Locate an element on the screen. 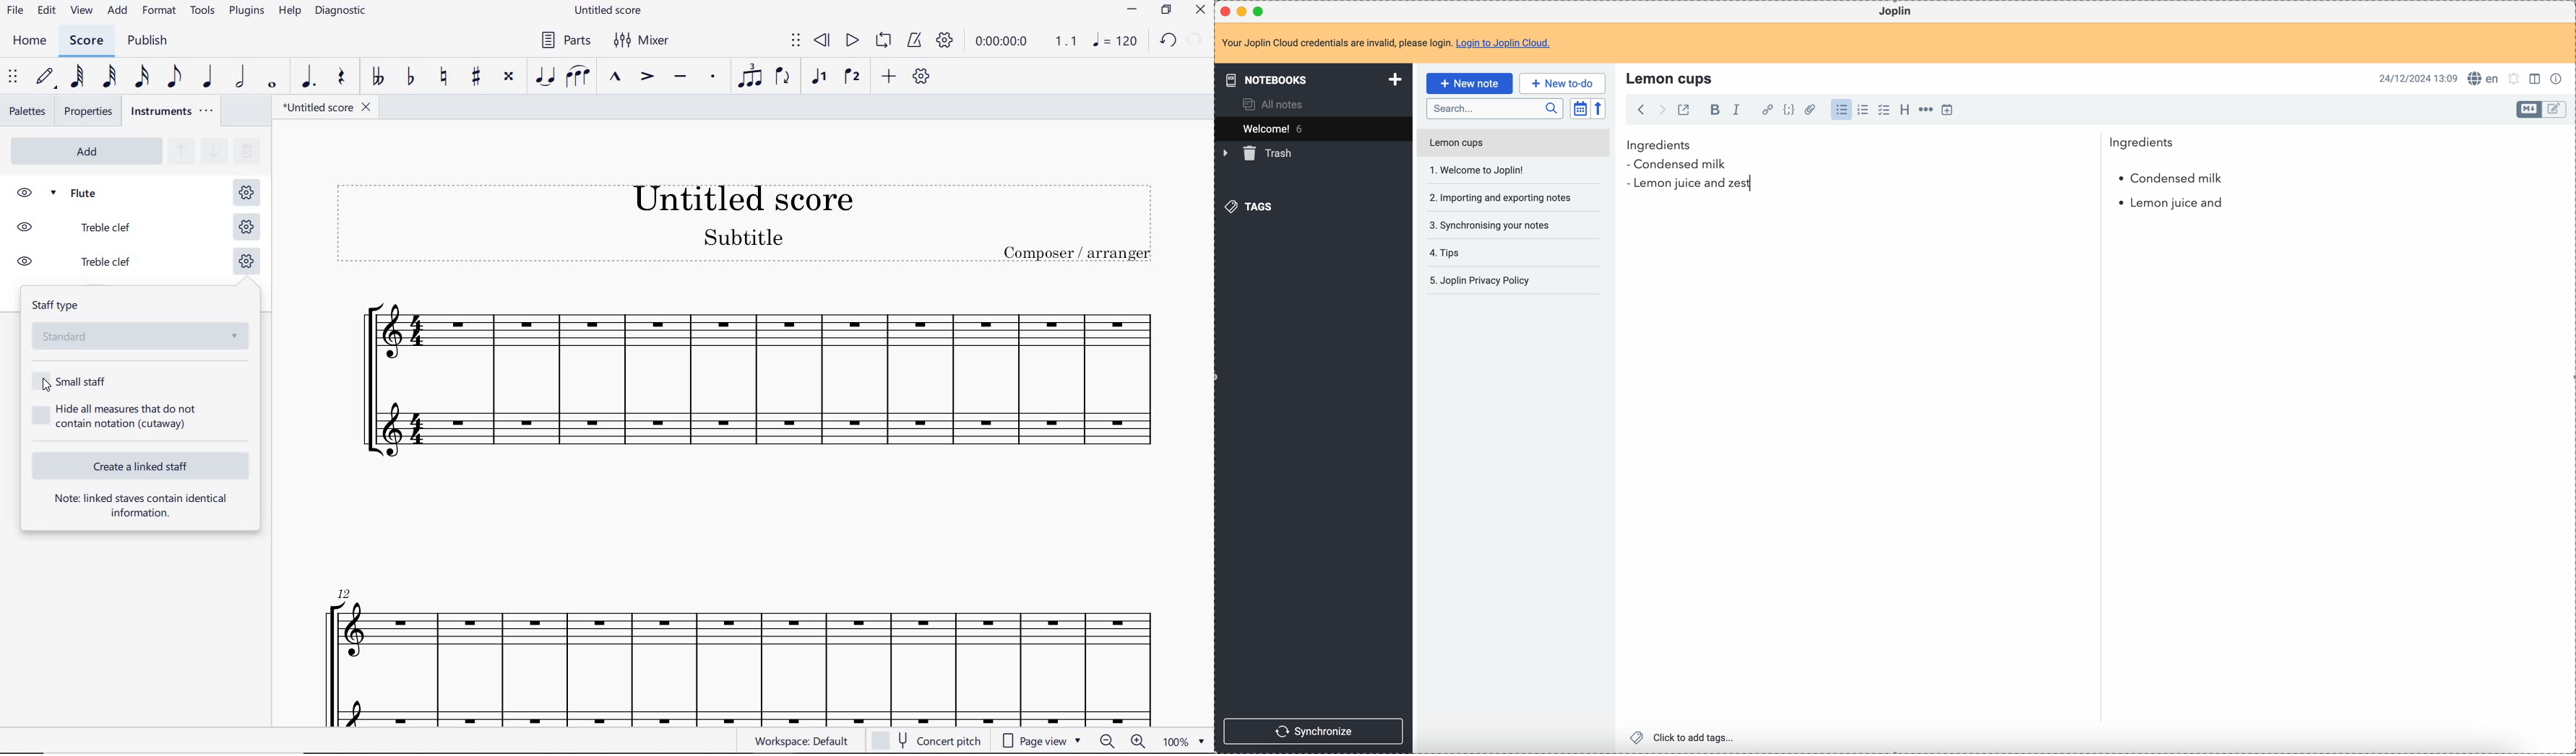  STAFF TYPE is located at coordinates (142, 326).